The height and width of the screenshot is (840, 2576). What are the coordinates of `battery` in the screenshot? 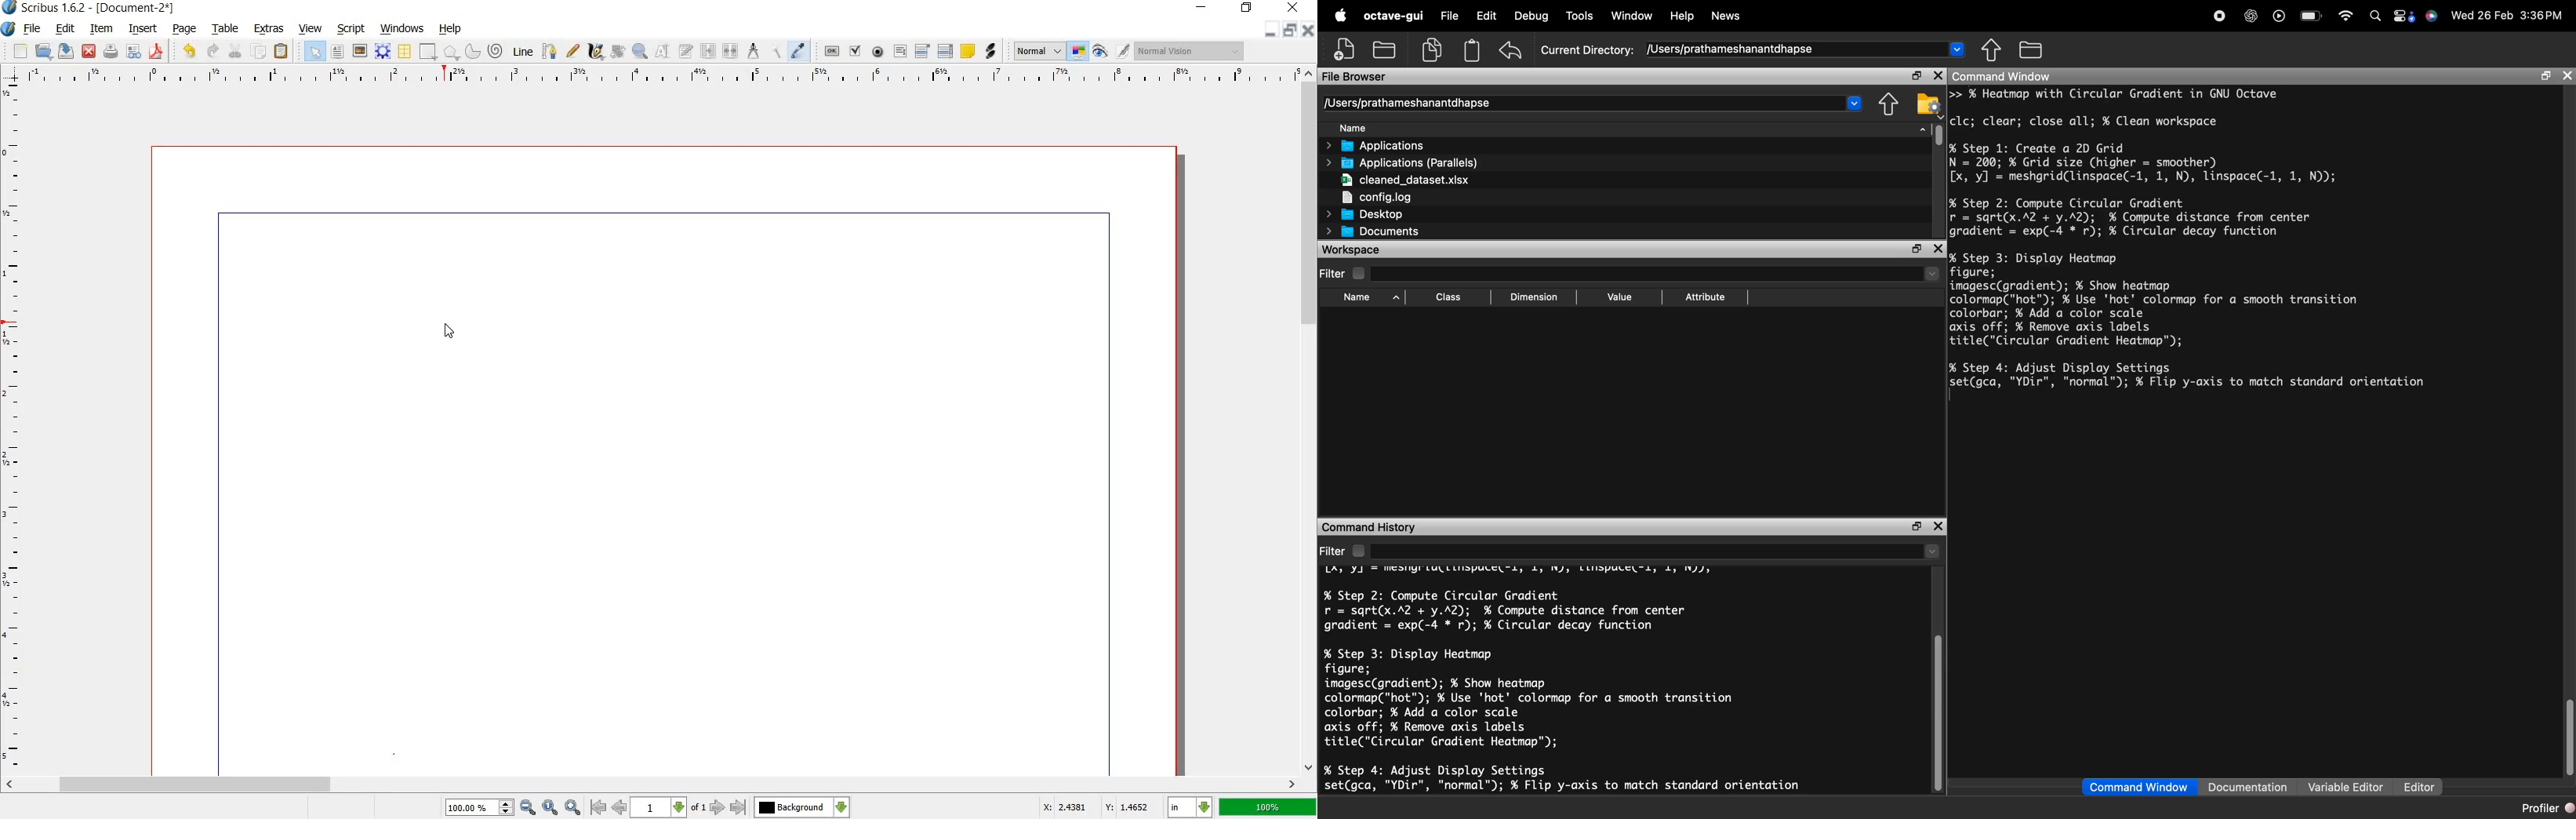 It's located at (2314, 16).